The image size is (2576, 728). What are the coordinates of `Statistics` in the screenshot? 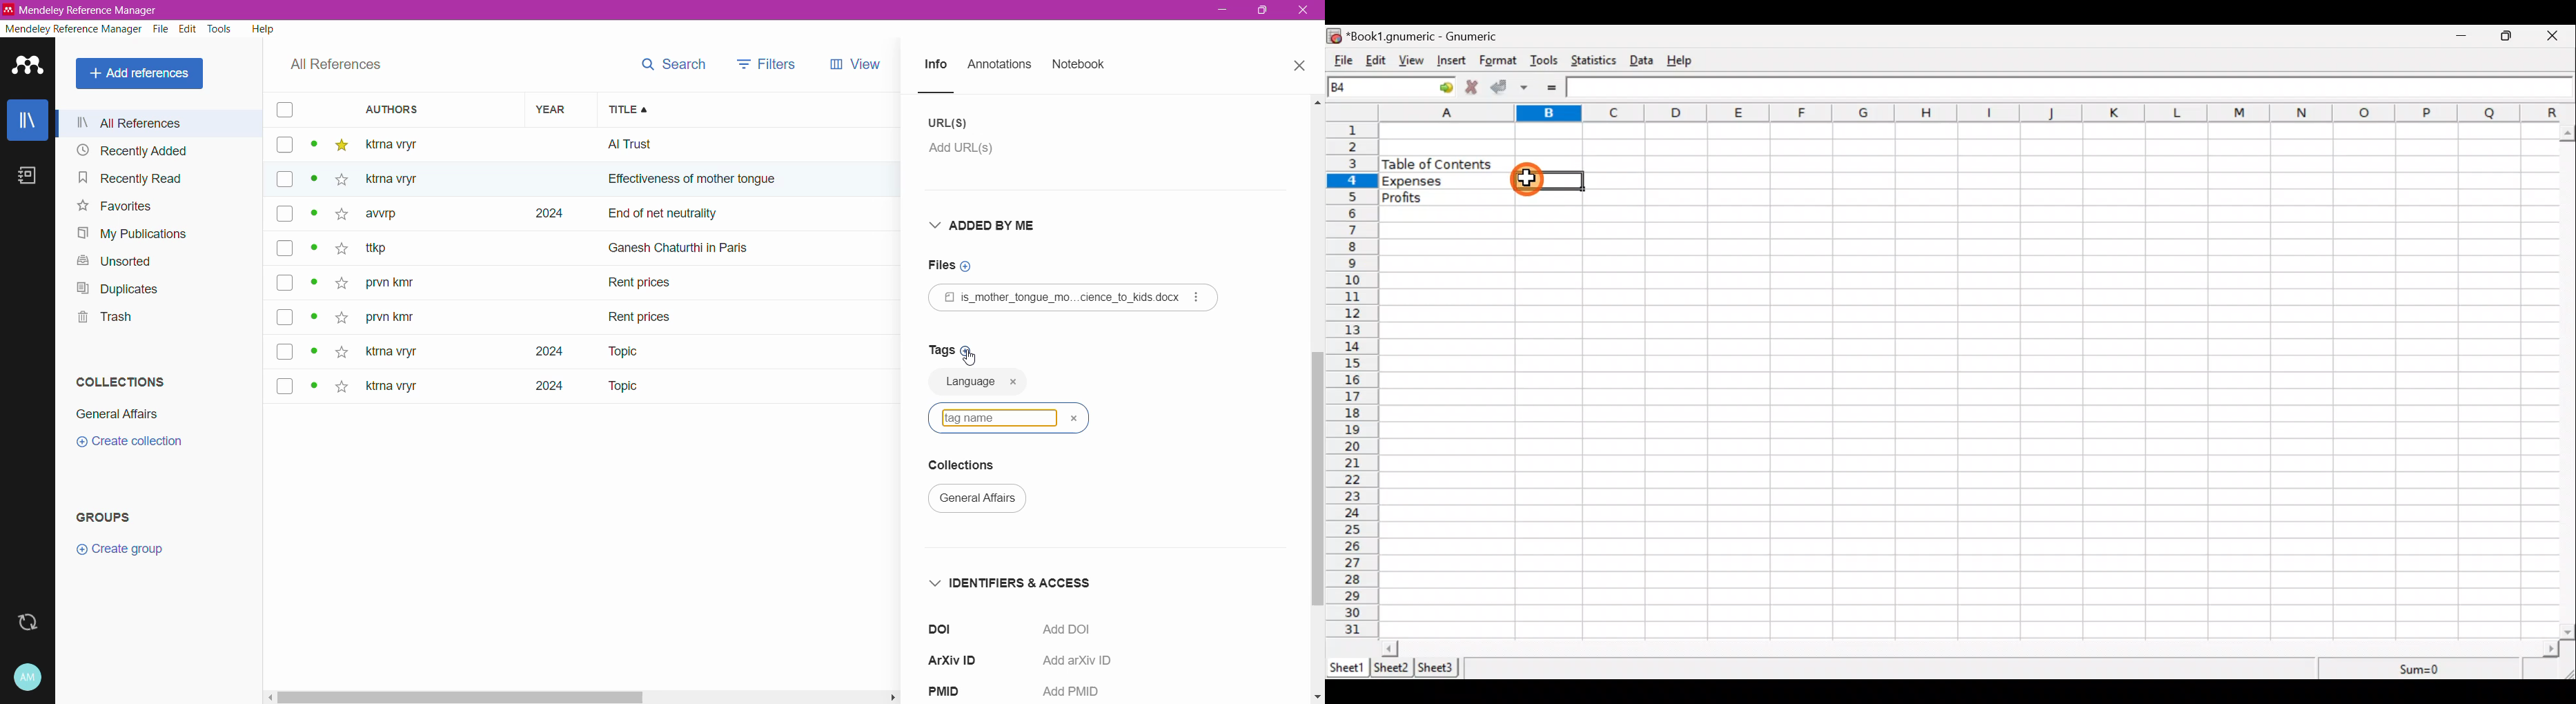 It's located at (1596, 62).